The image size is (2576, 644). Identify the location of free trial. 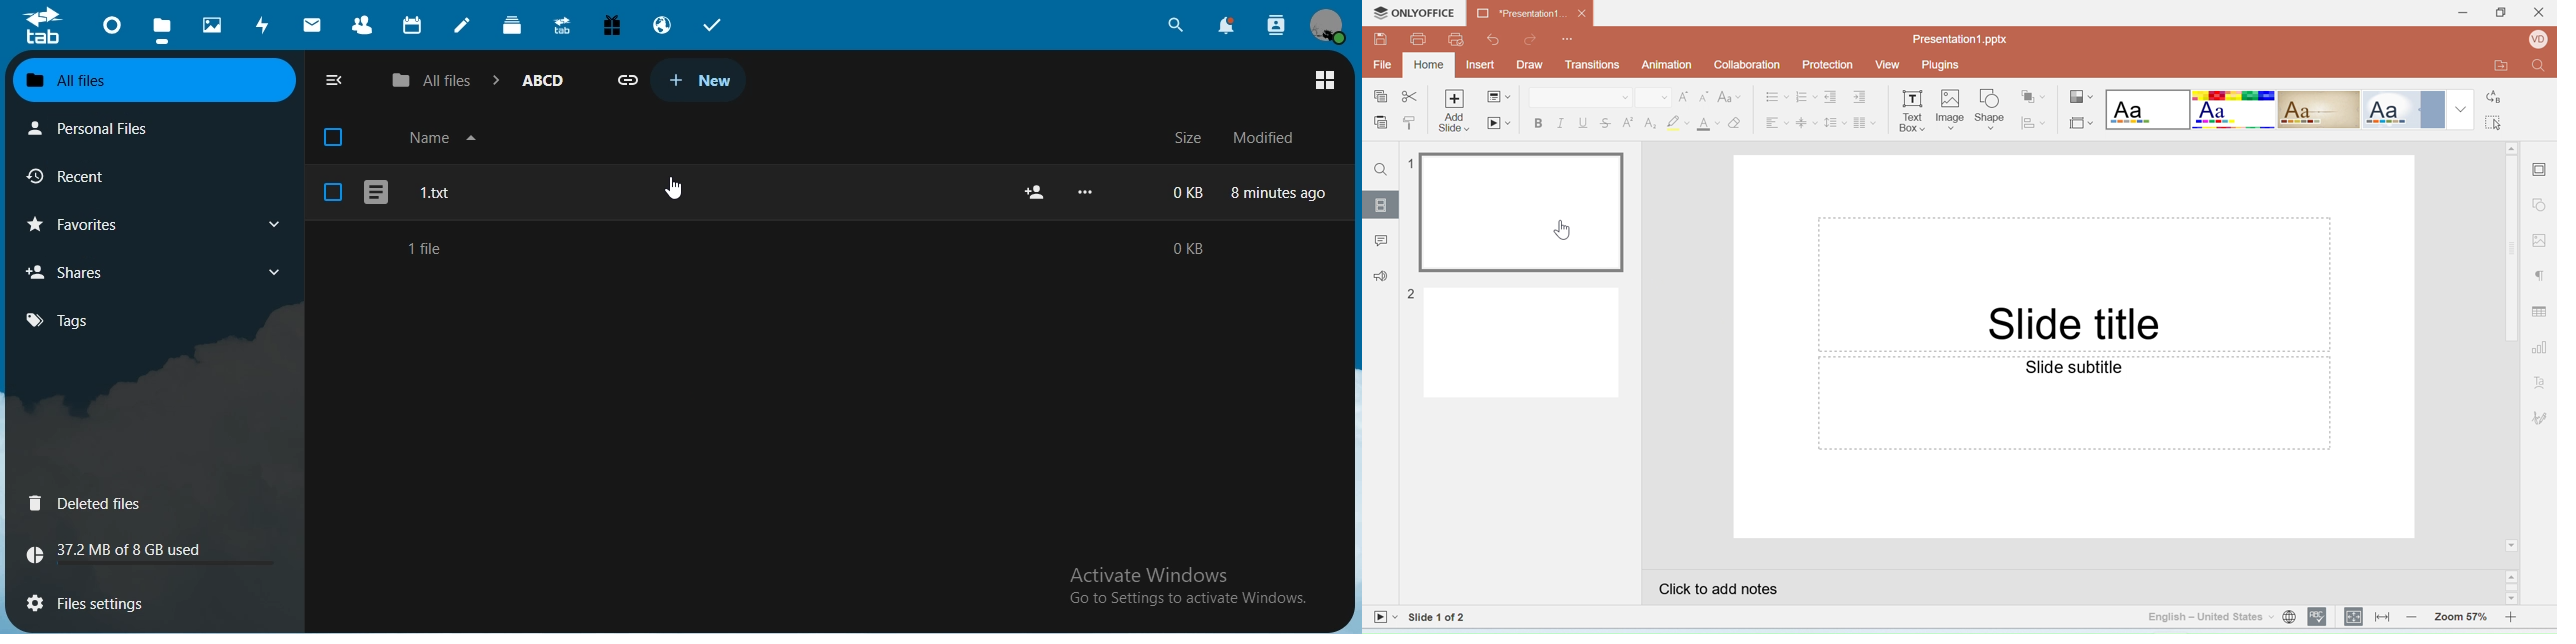
(614, 24).